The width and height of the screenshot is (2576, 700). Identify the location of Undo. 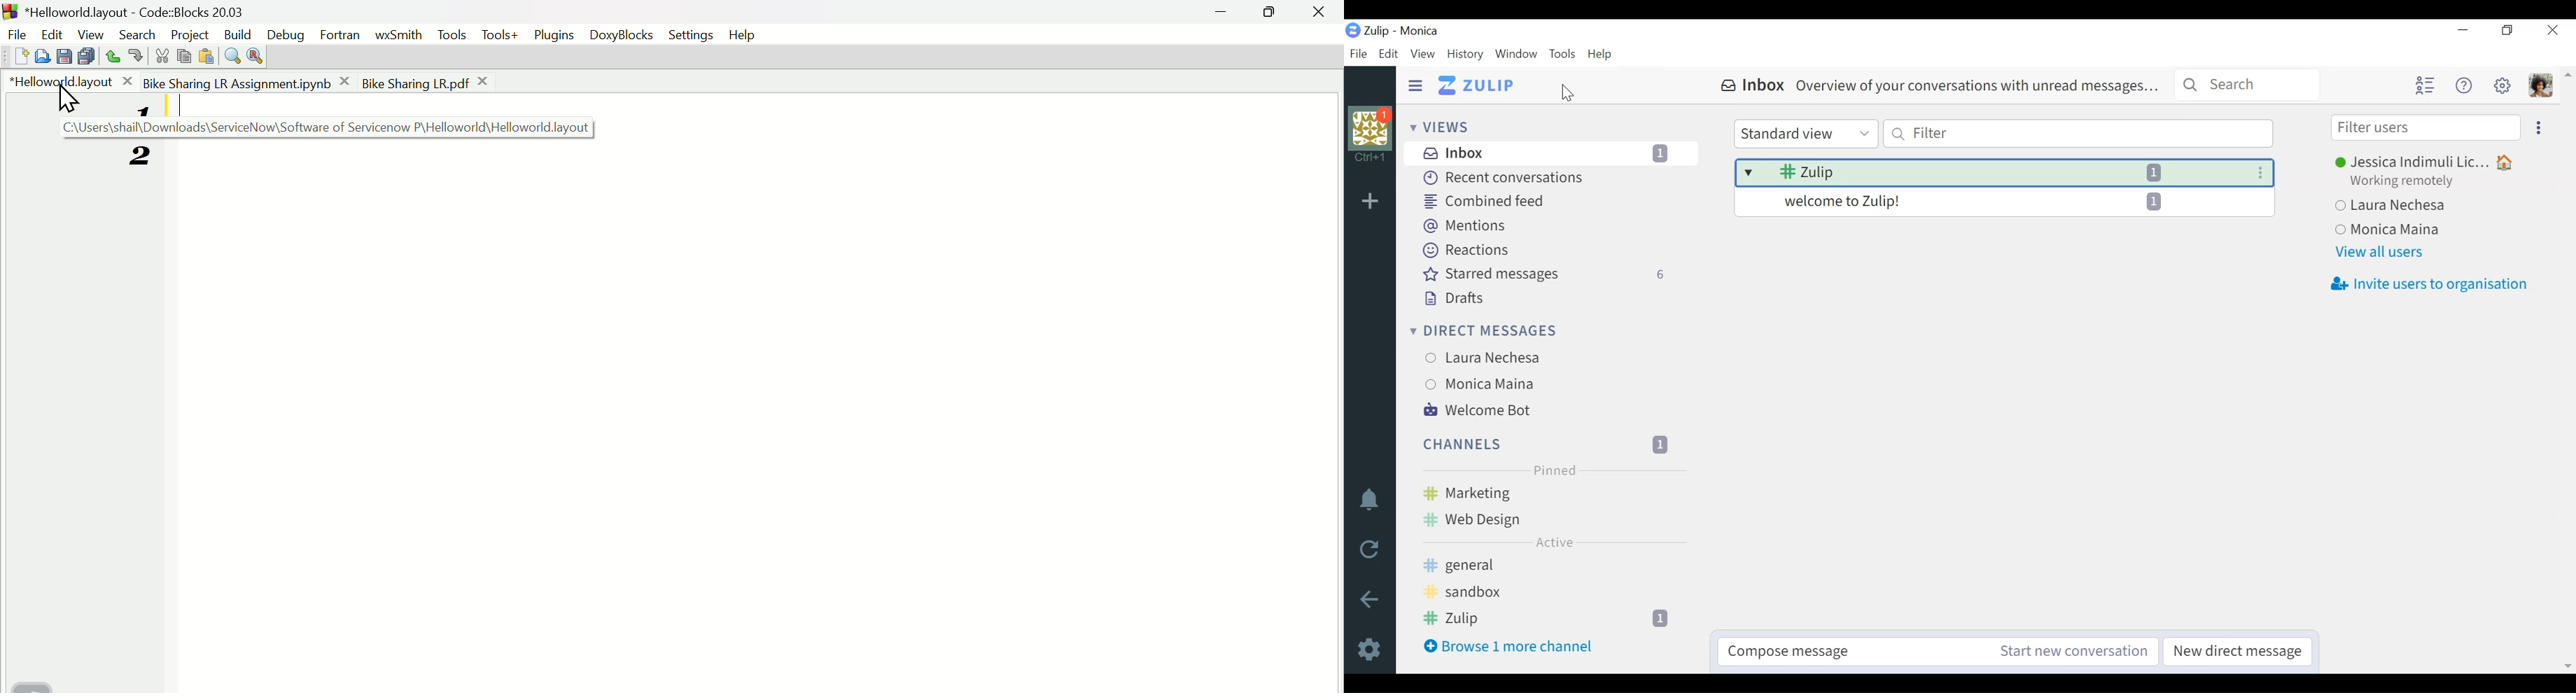
(108, 56).